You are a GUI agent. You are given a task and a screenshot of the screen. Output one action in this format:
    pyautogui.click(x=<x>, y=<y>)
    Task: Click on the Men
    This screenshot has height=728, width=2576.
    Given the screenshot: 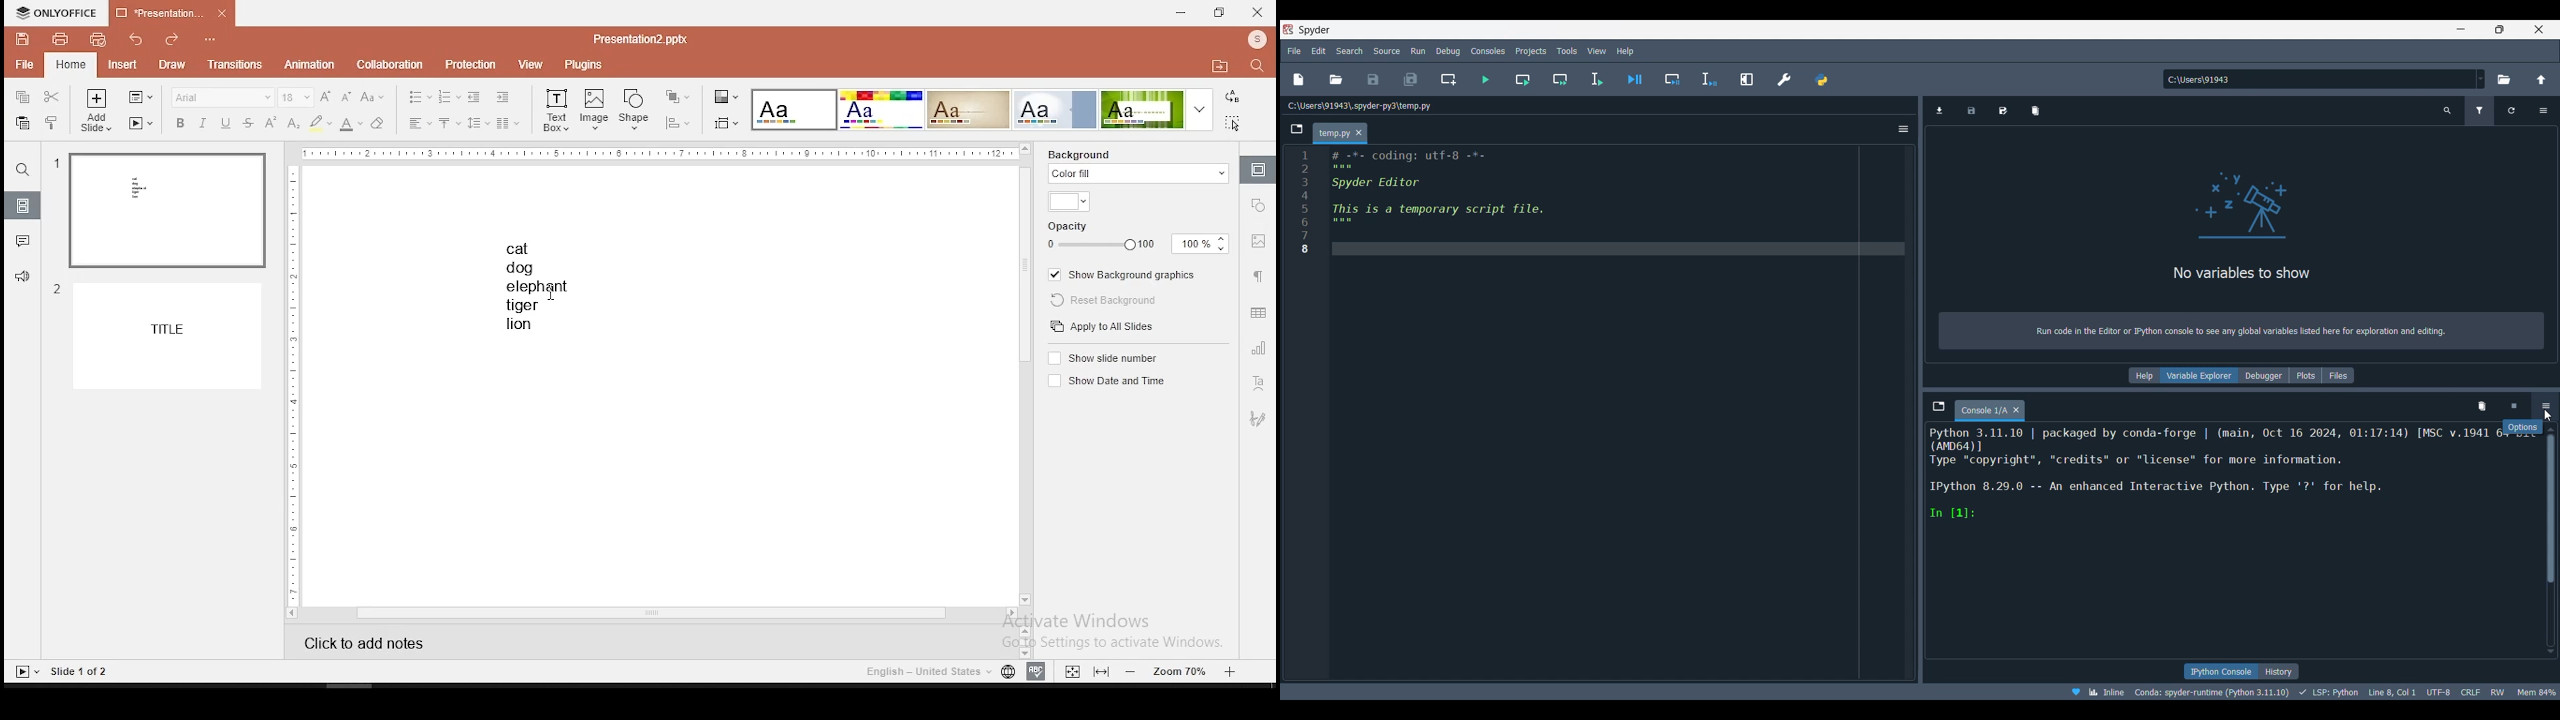 What is the action you would take?
    pyautogui.click(x=2537, y=692)
    